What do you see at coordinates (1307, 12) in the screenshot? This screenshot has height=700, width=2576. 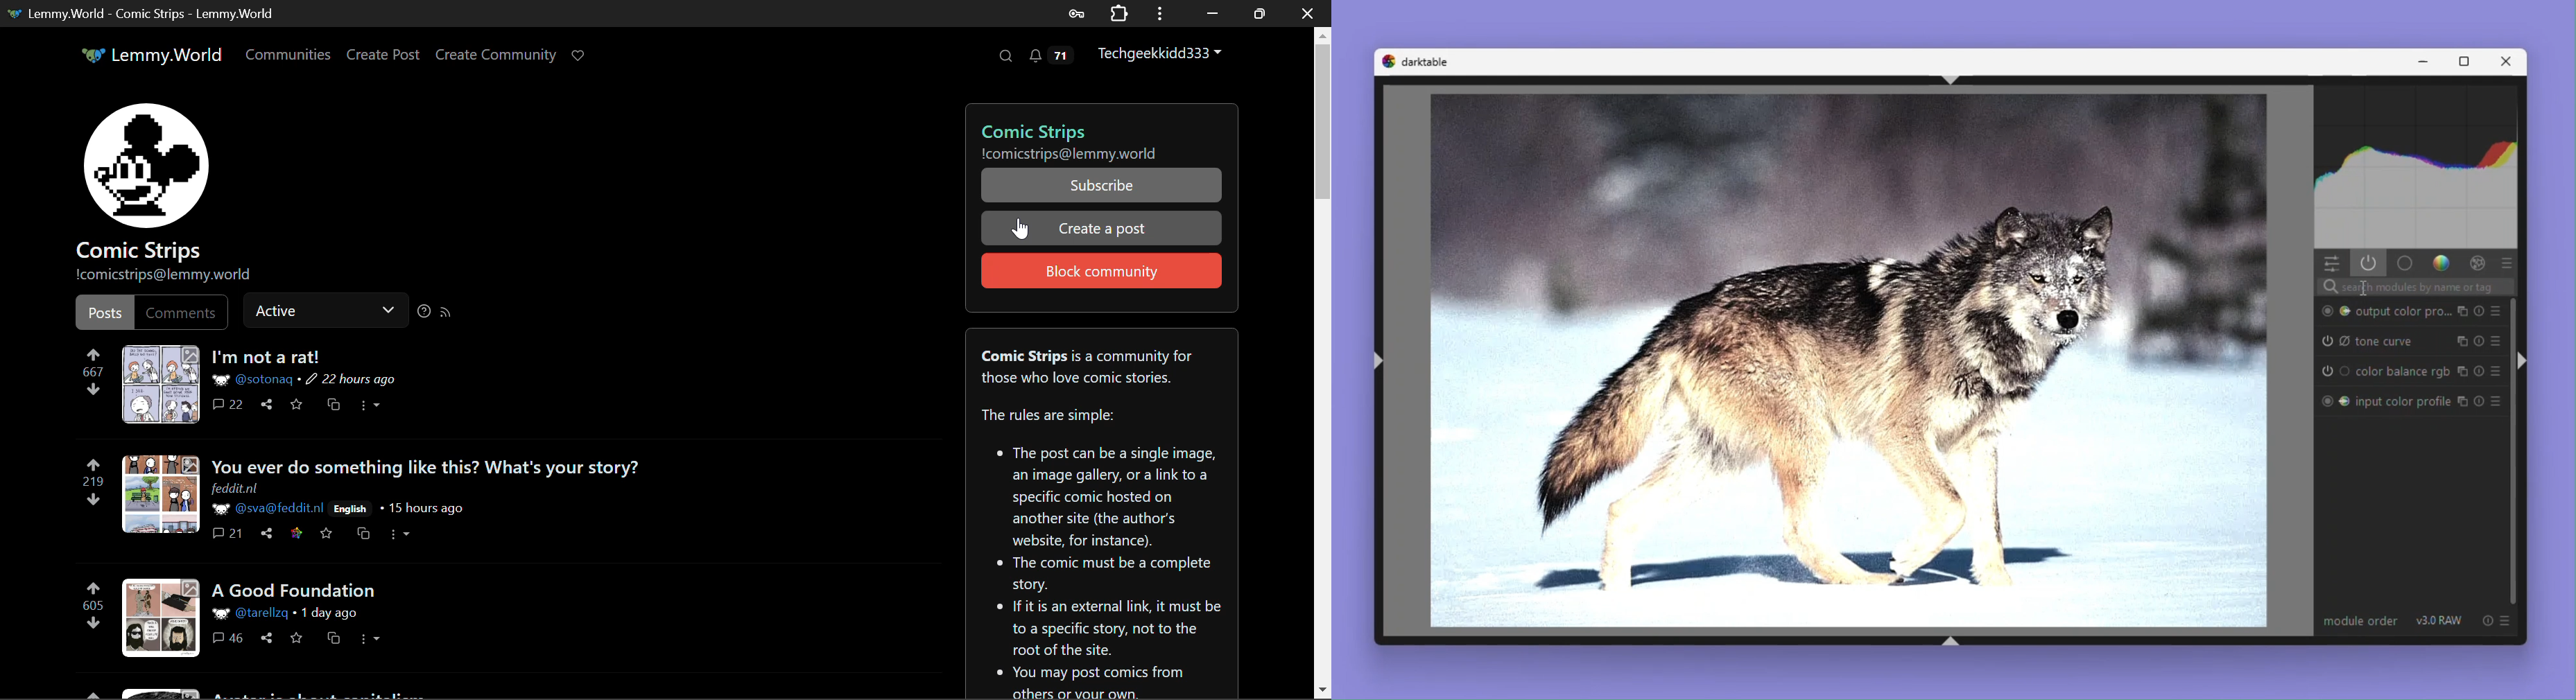 I see `Close Window` at bounding box center [1307, 12].